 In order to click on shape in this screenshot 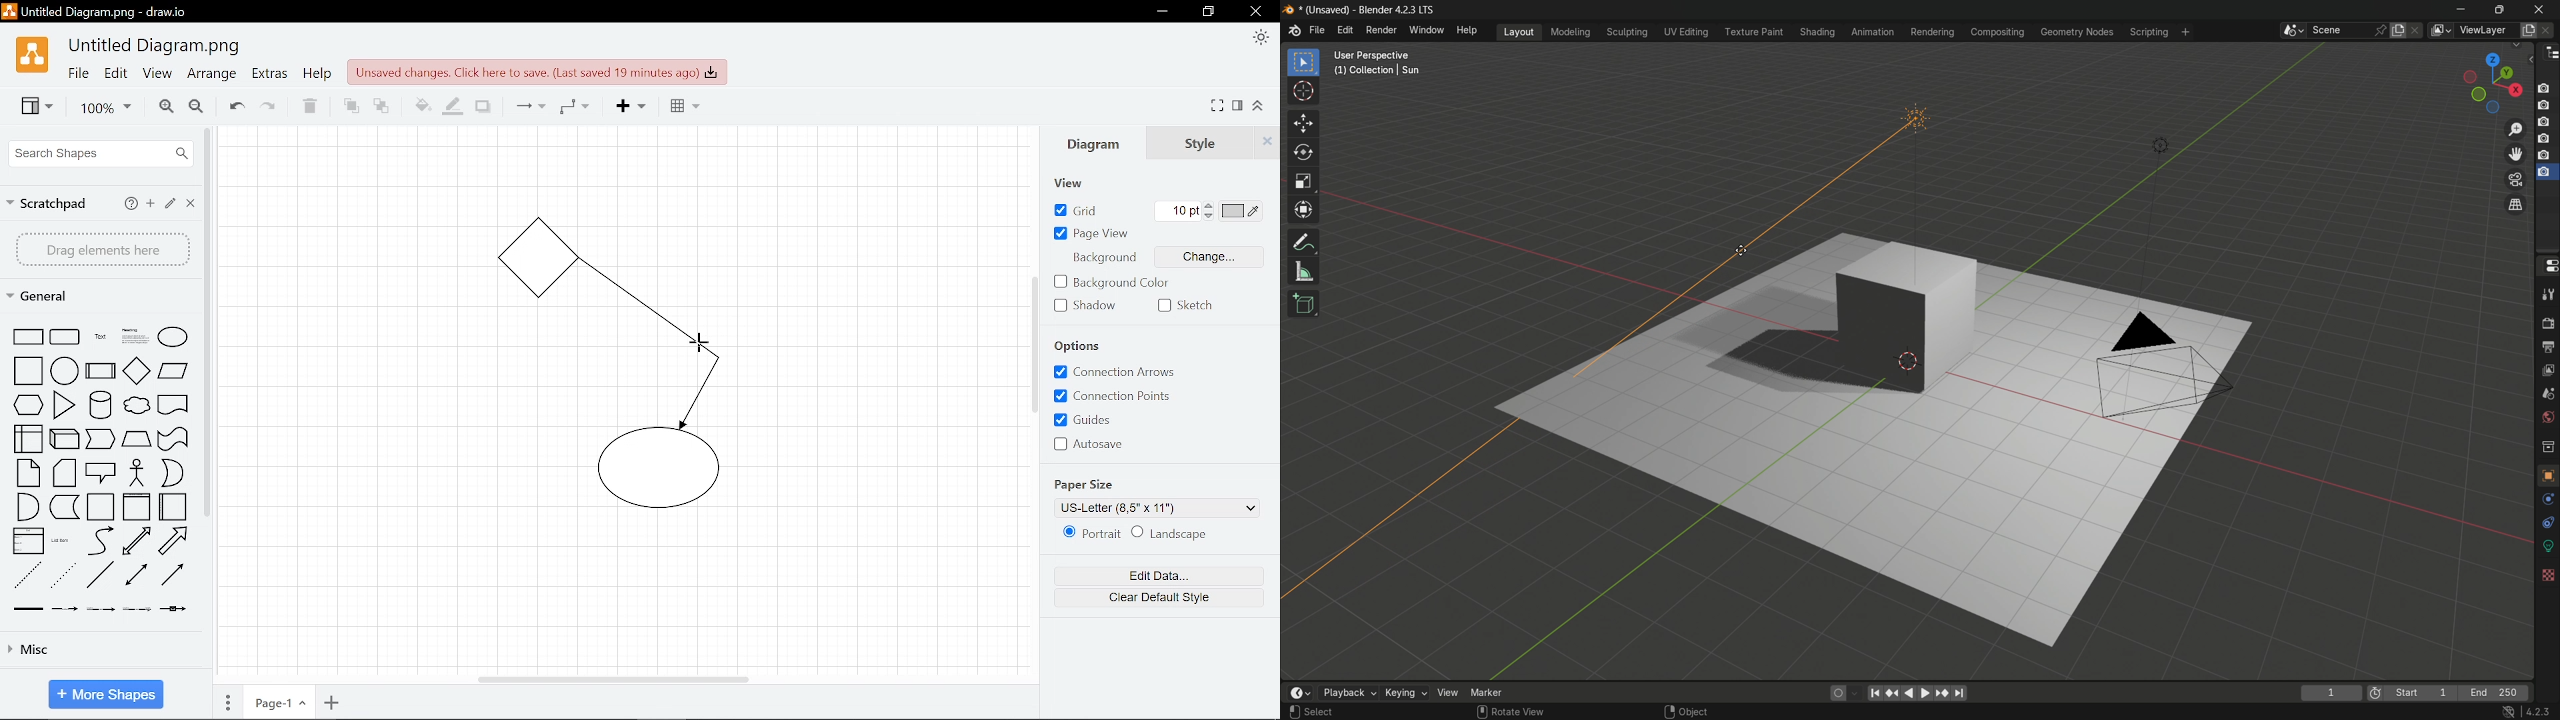, I will do `click(24, 371)`.